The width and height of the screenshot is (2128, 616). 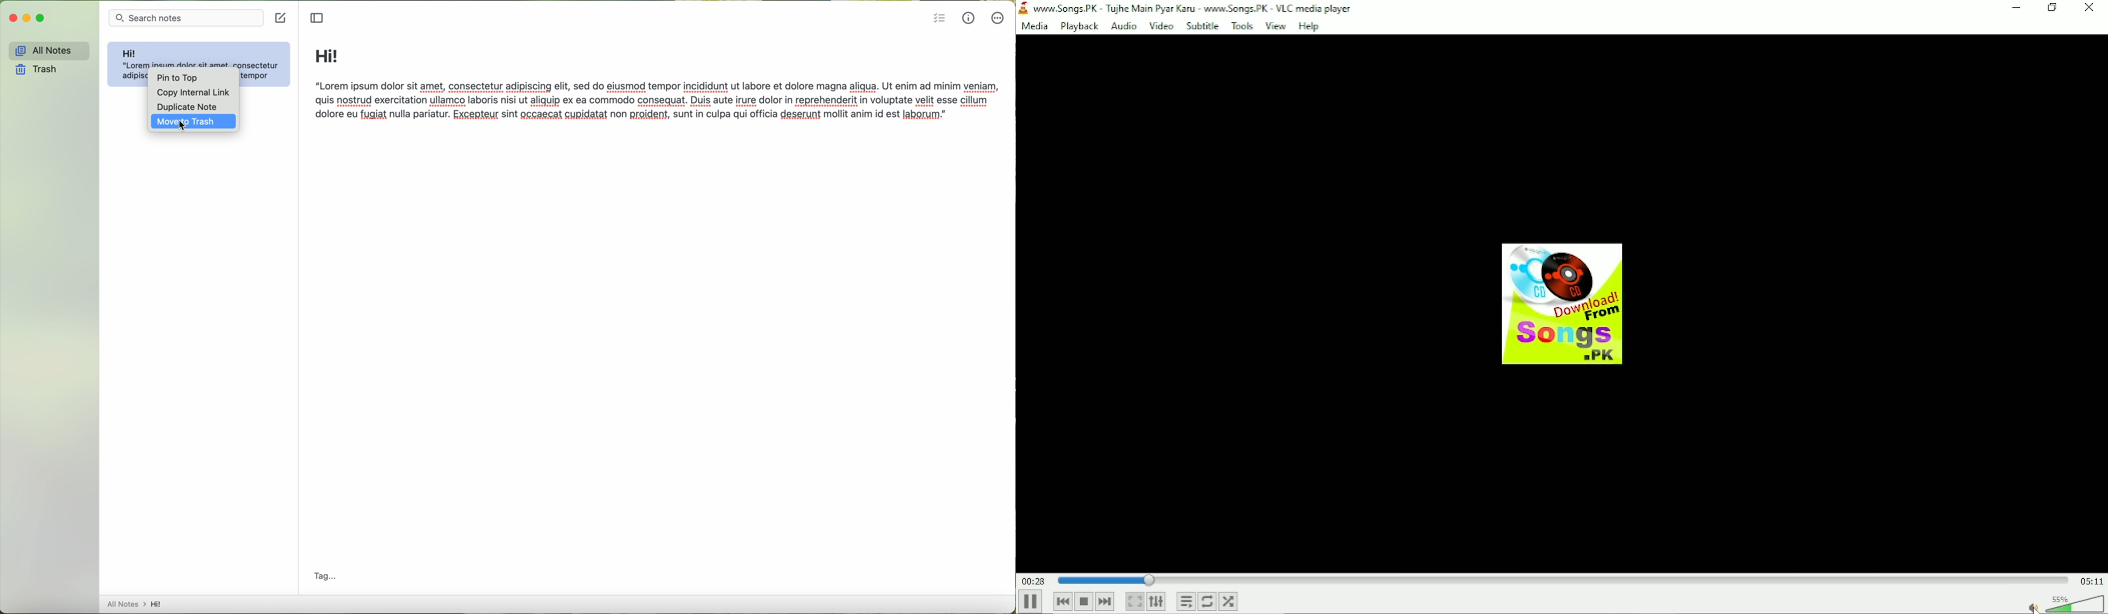 I want to click on metrics, so click(x=969, y=17).